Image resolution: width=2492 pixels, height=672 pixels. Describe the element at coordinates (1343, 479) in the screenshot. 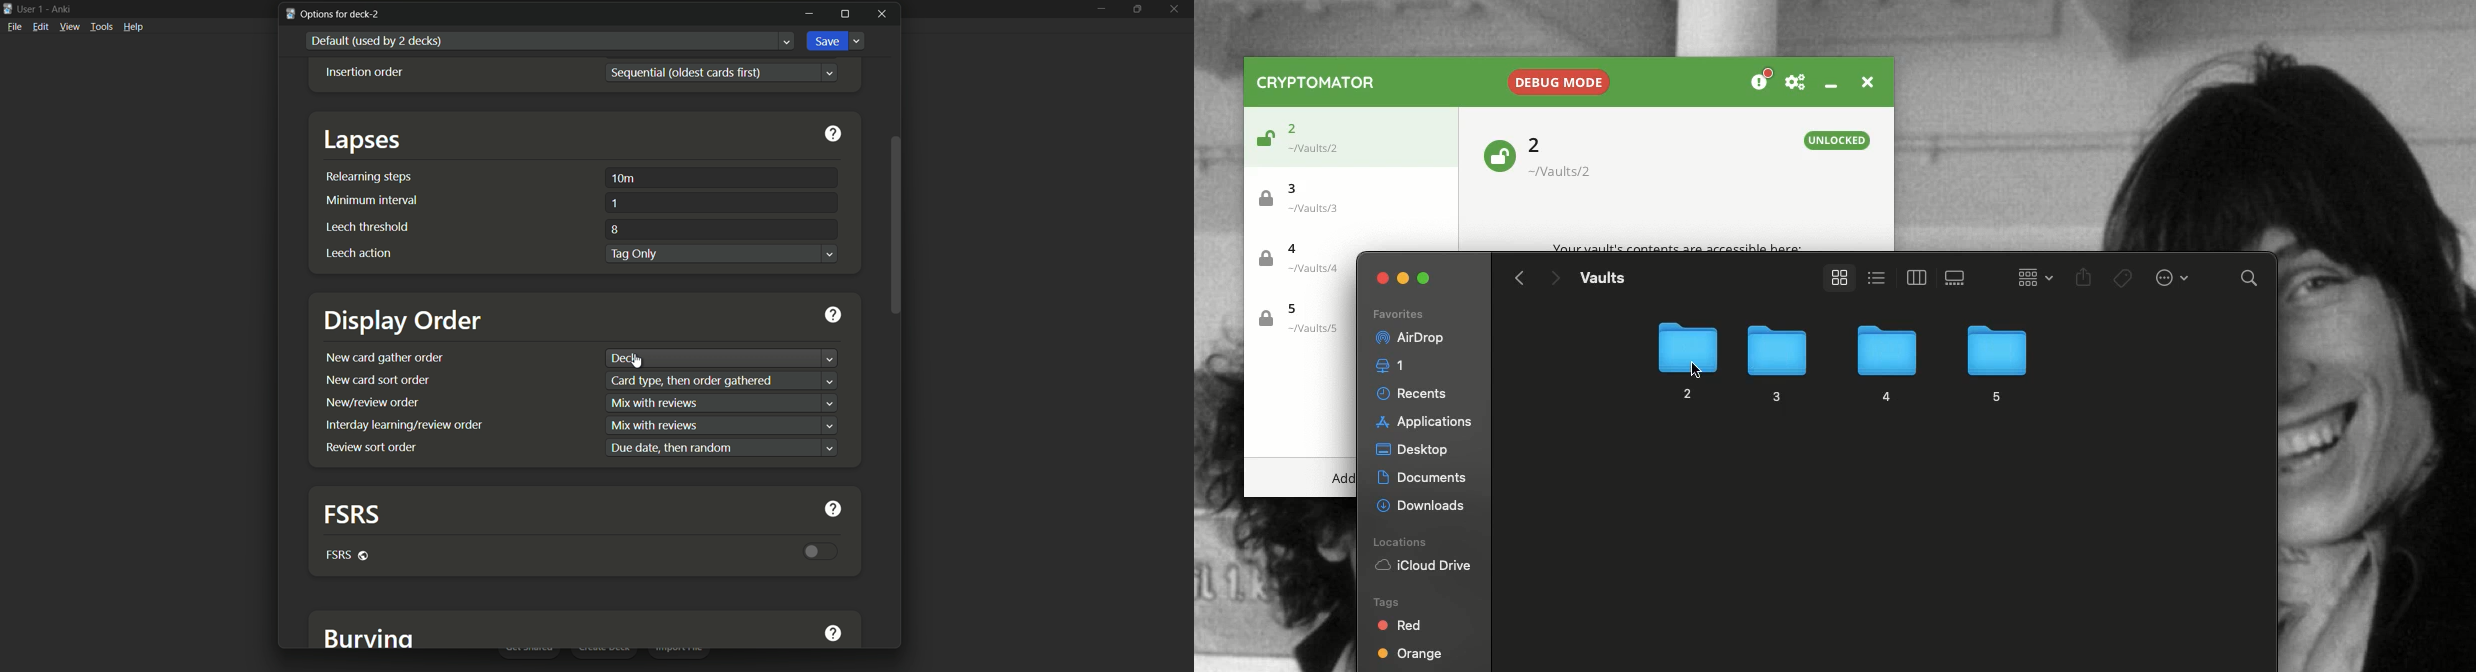

I see `Add menu` at that location.